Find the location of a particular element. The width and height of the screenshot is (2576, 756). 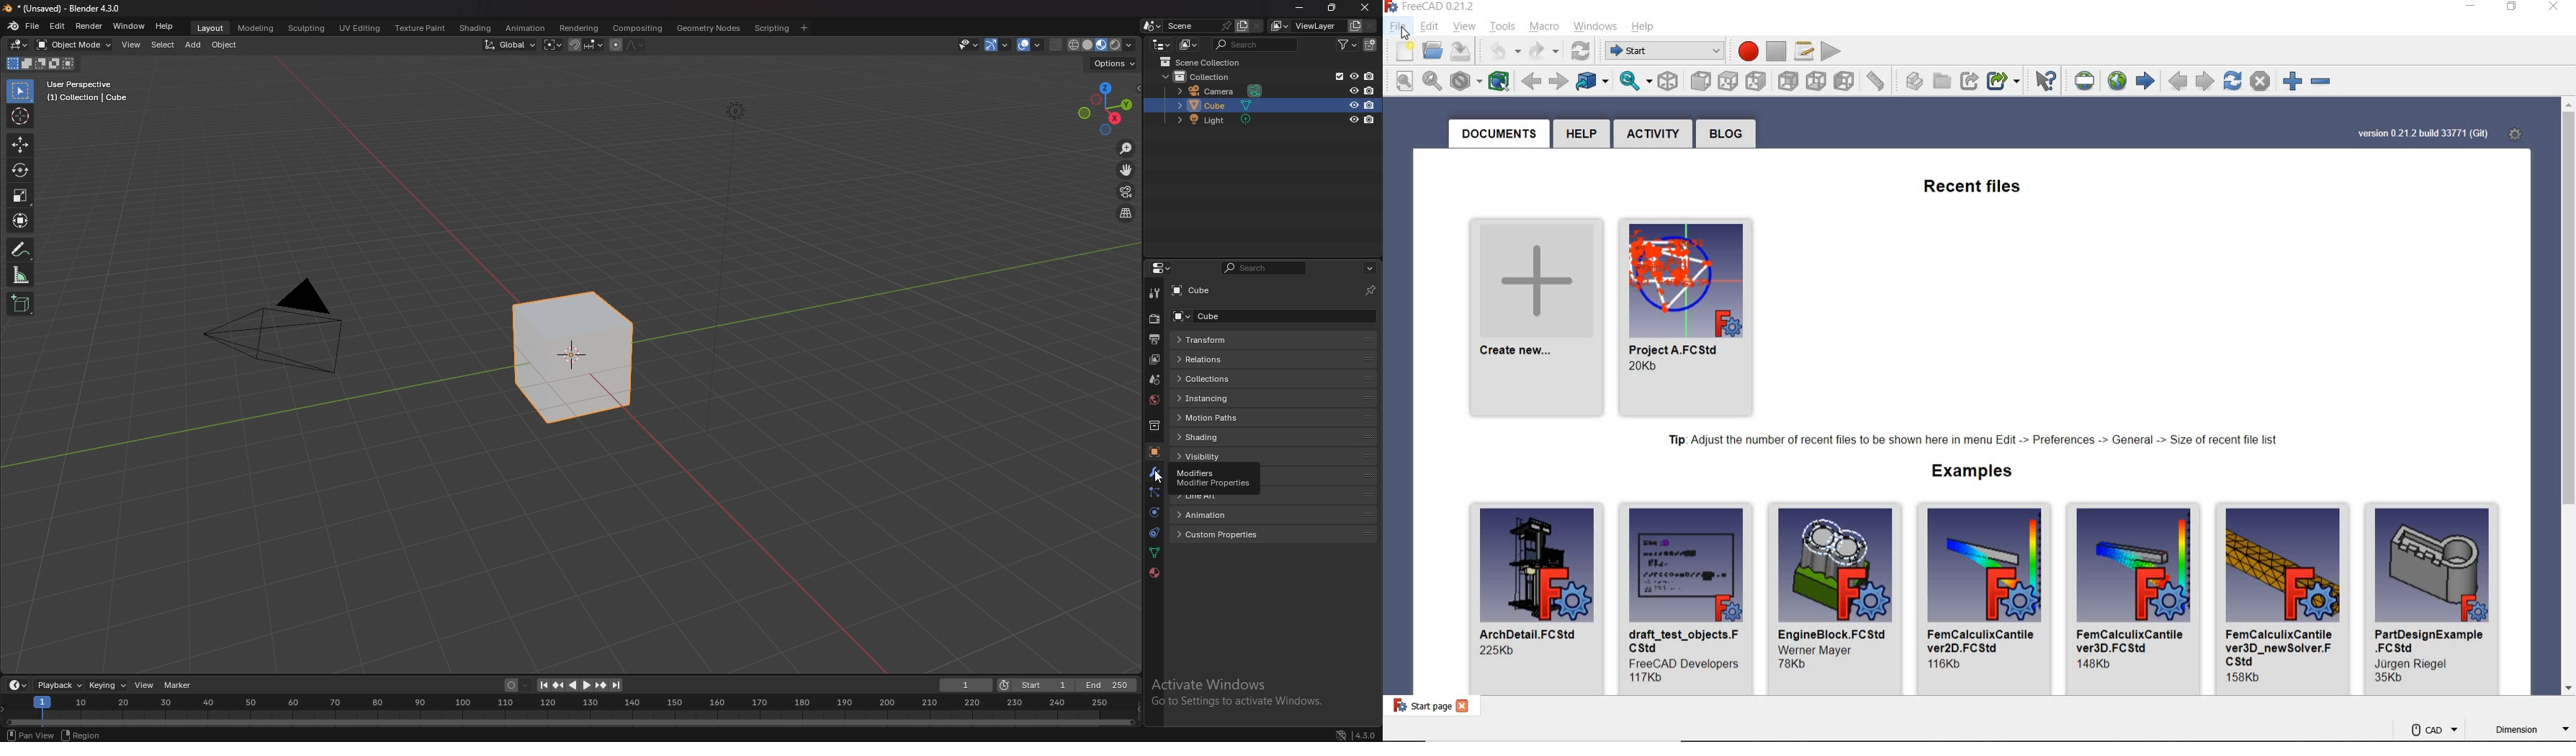

view is located at coordinates (133, 45).